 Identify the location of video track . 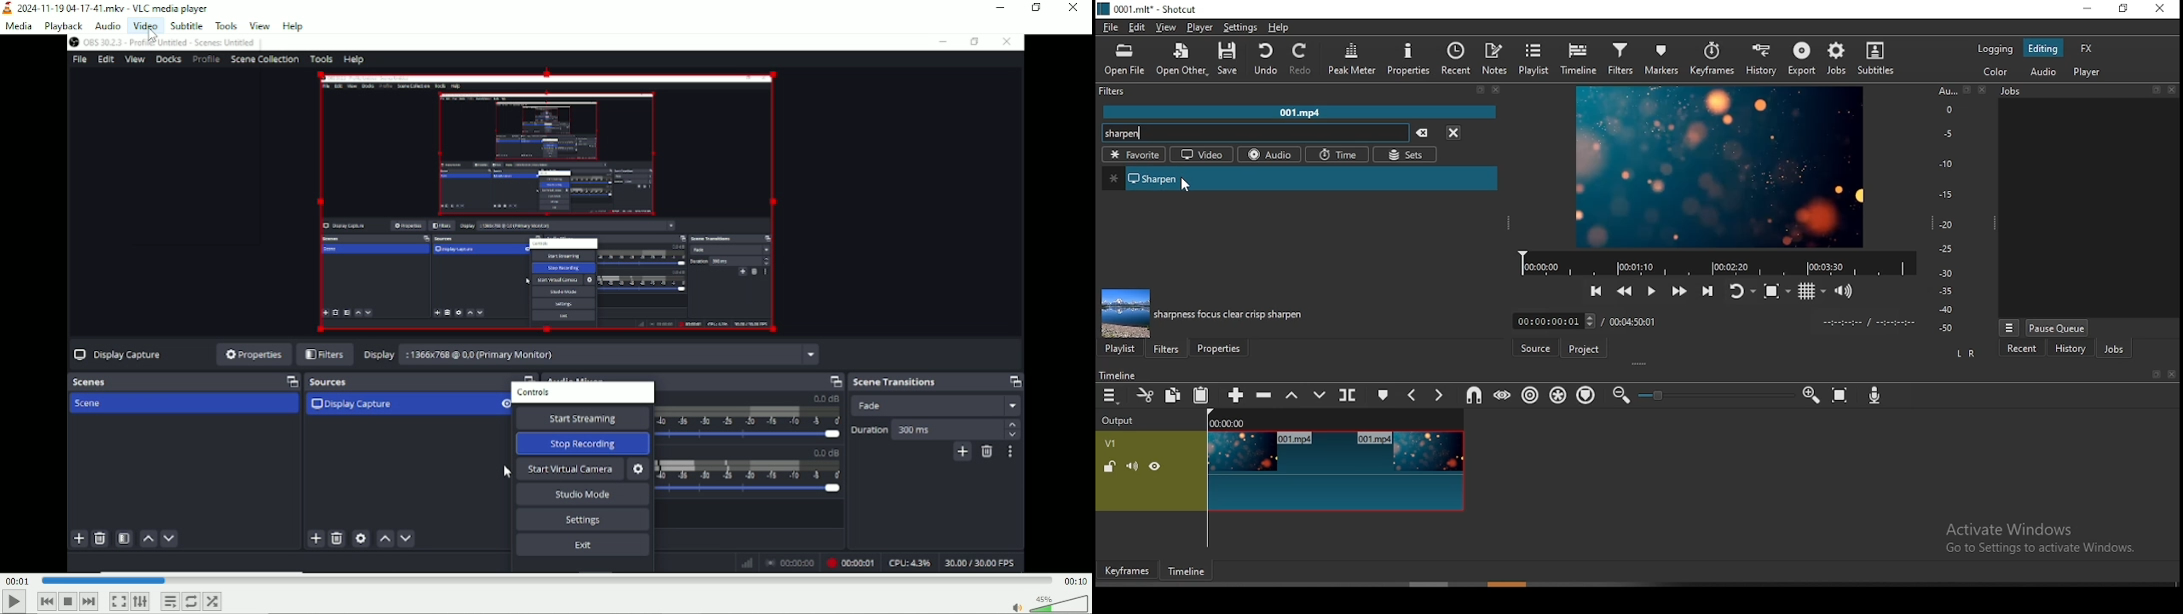
(1280, 472).